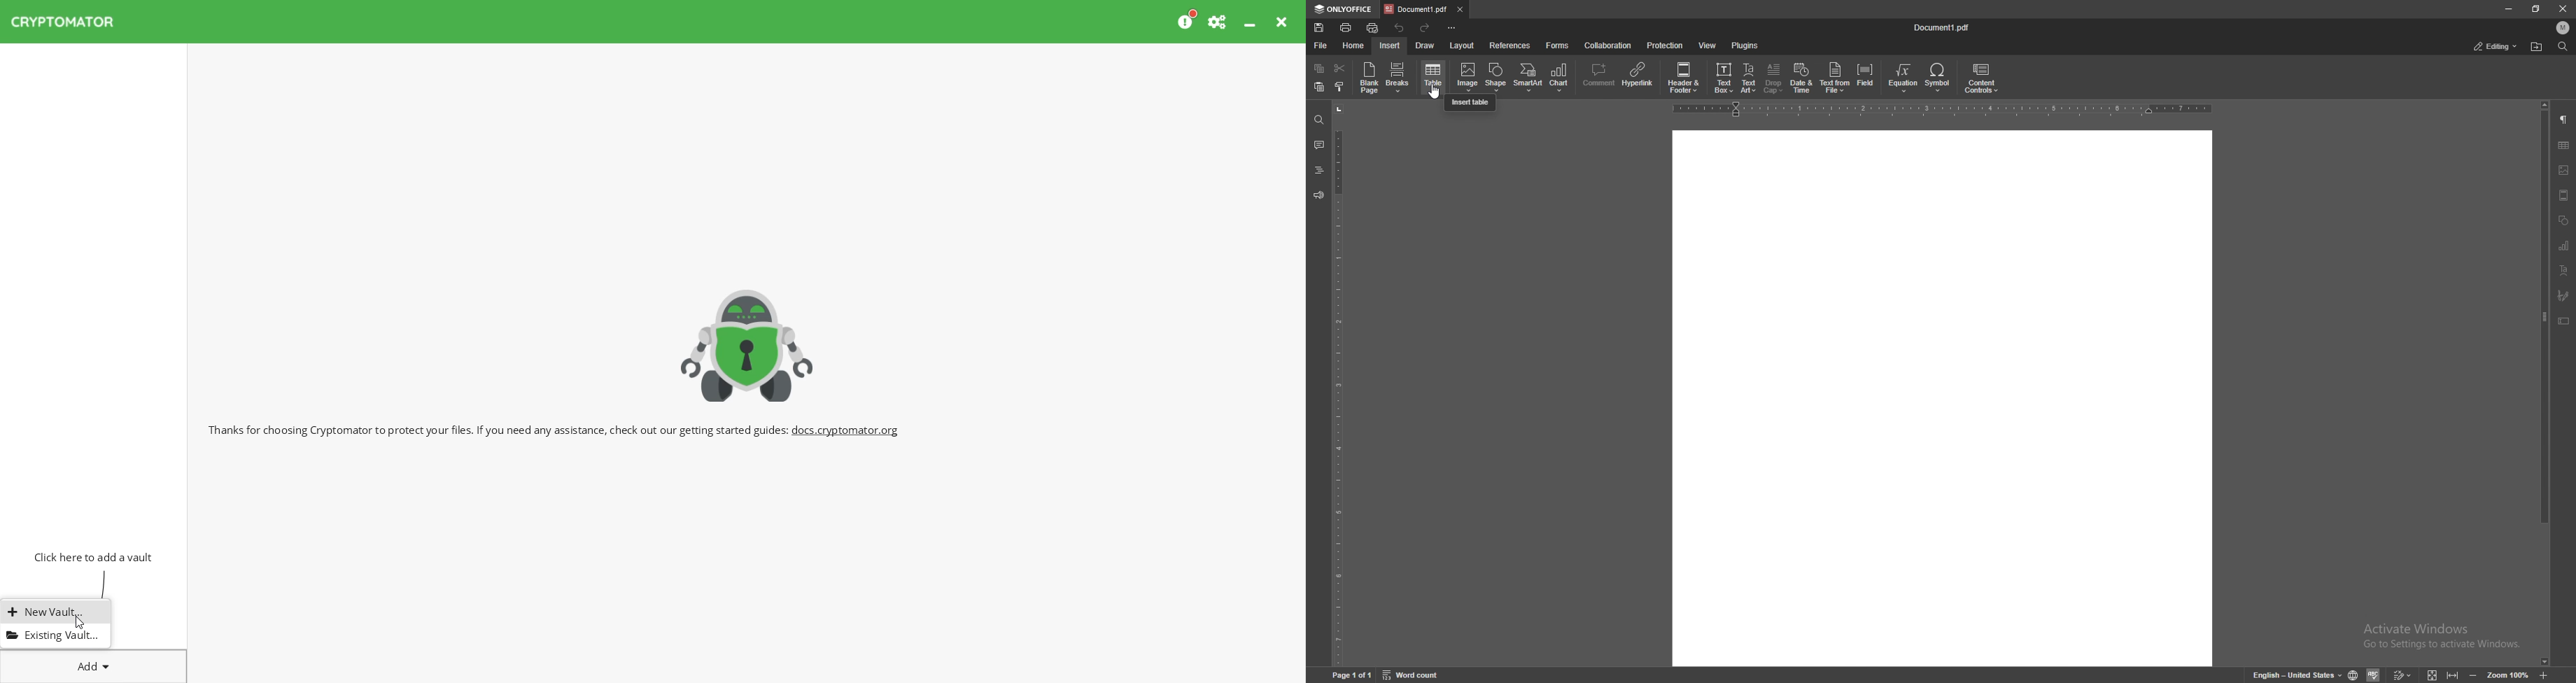  What do you see at coordinates (1608, 44) in the screenshot?
I see `collaboration` at bounding box center [1608, 44].